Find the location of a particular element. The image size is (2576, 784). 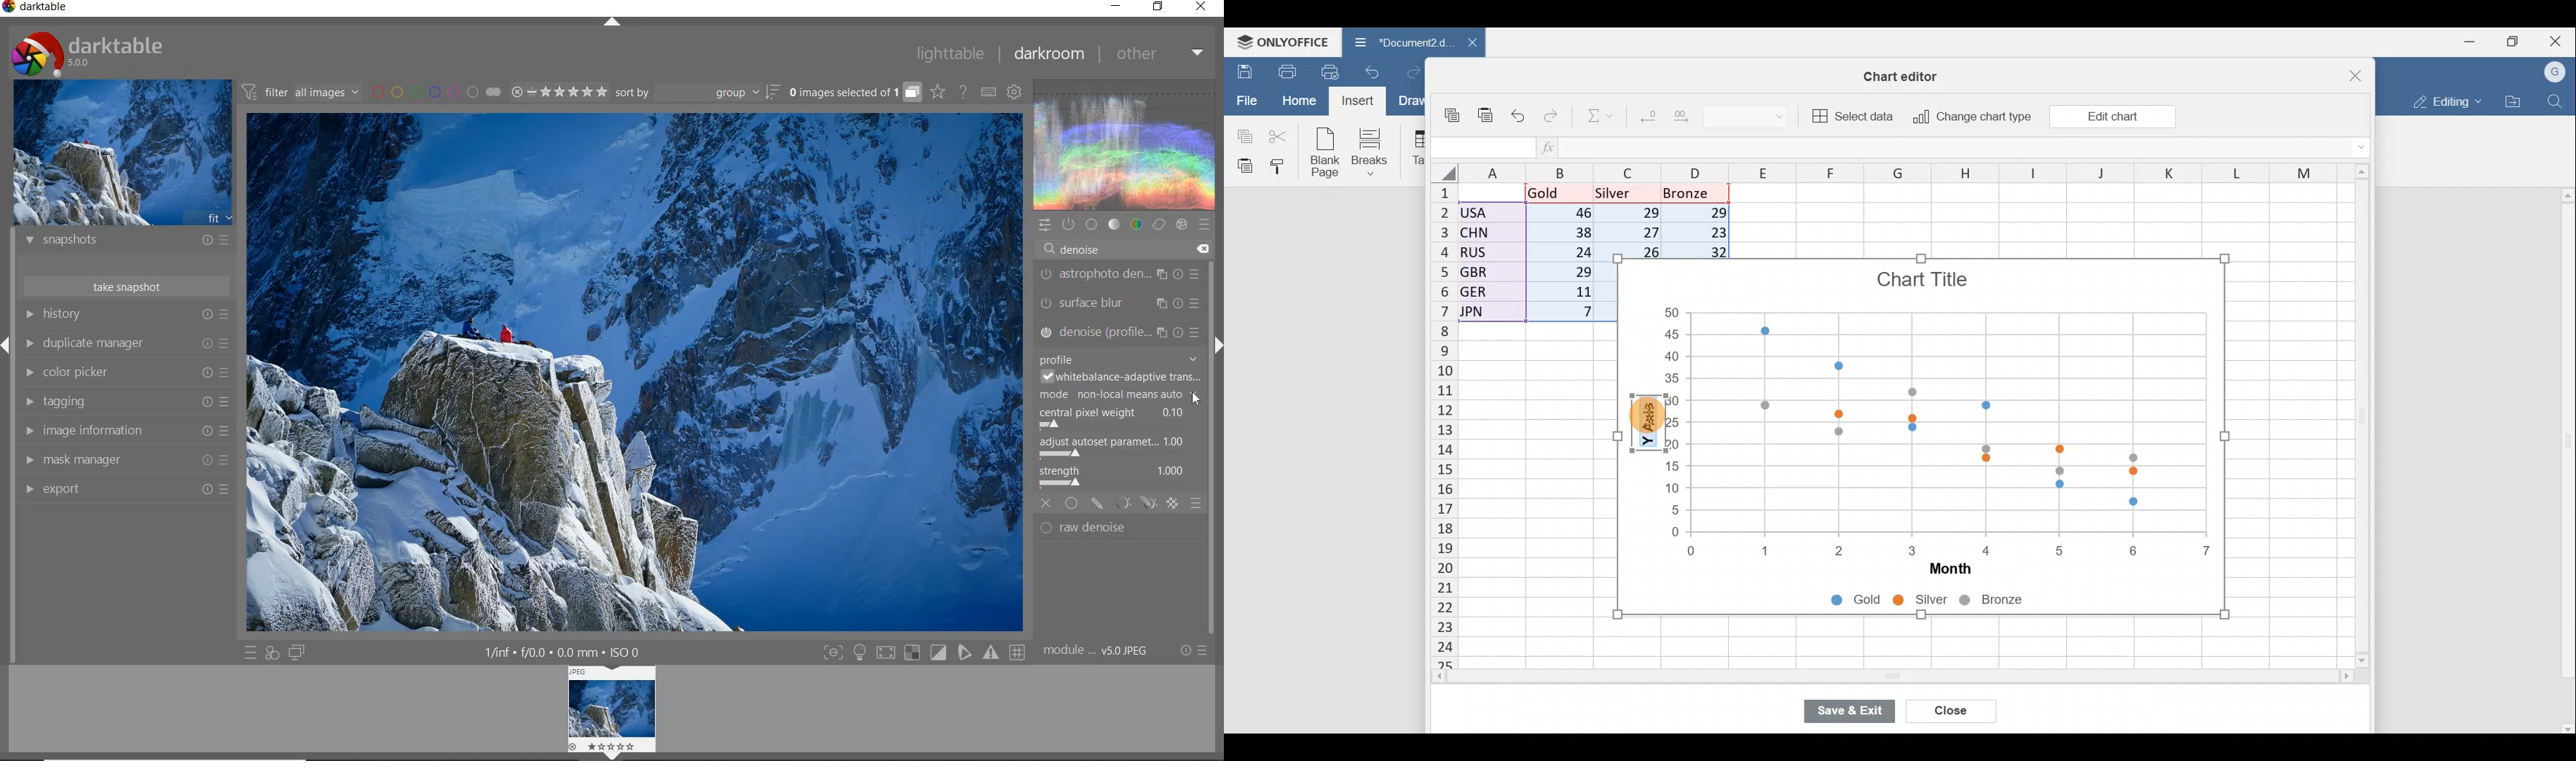

Darktable 5.0.0 is located at coordinates (87, 54).